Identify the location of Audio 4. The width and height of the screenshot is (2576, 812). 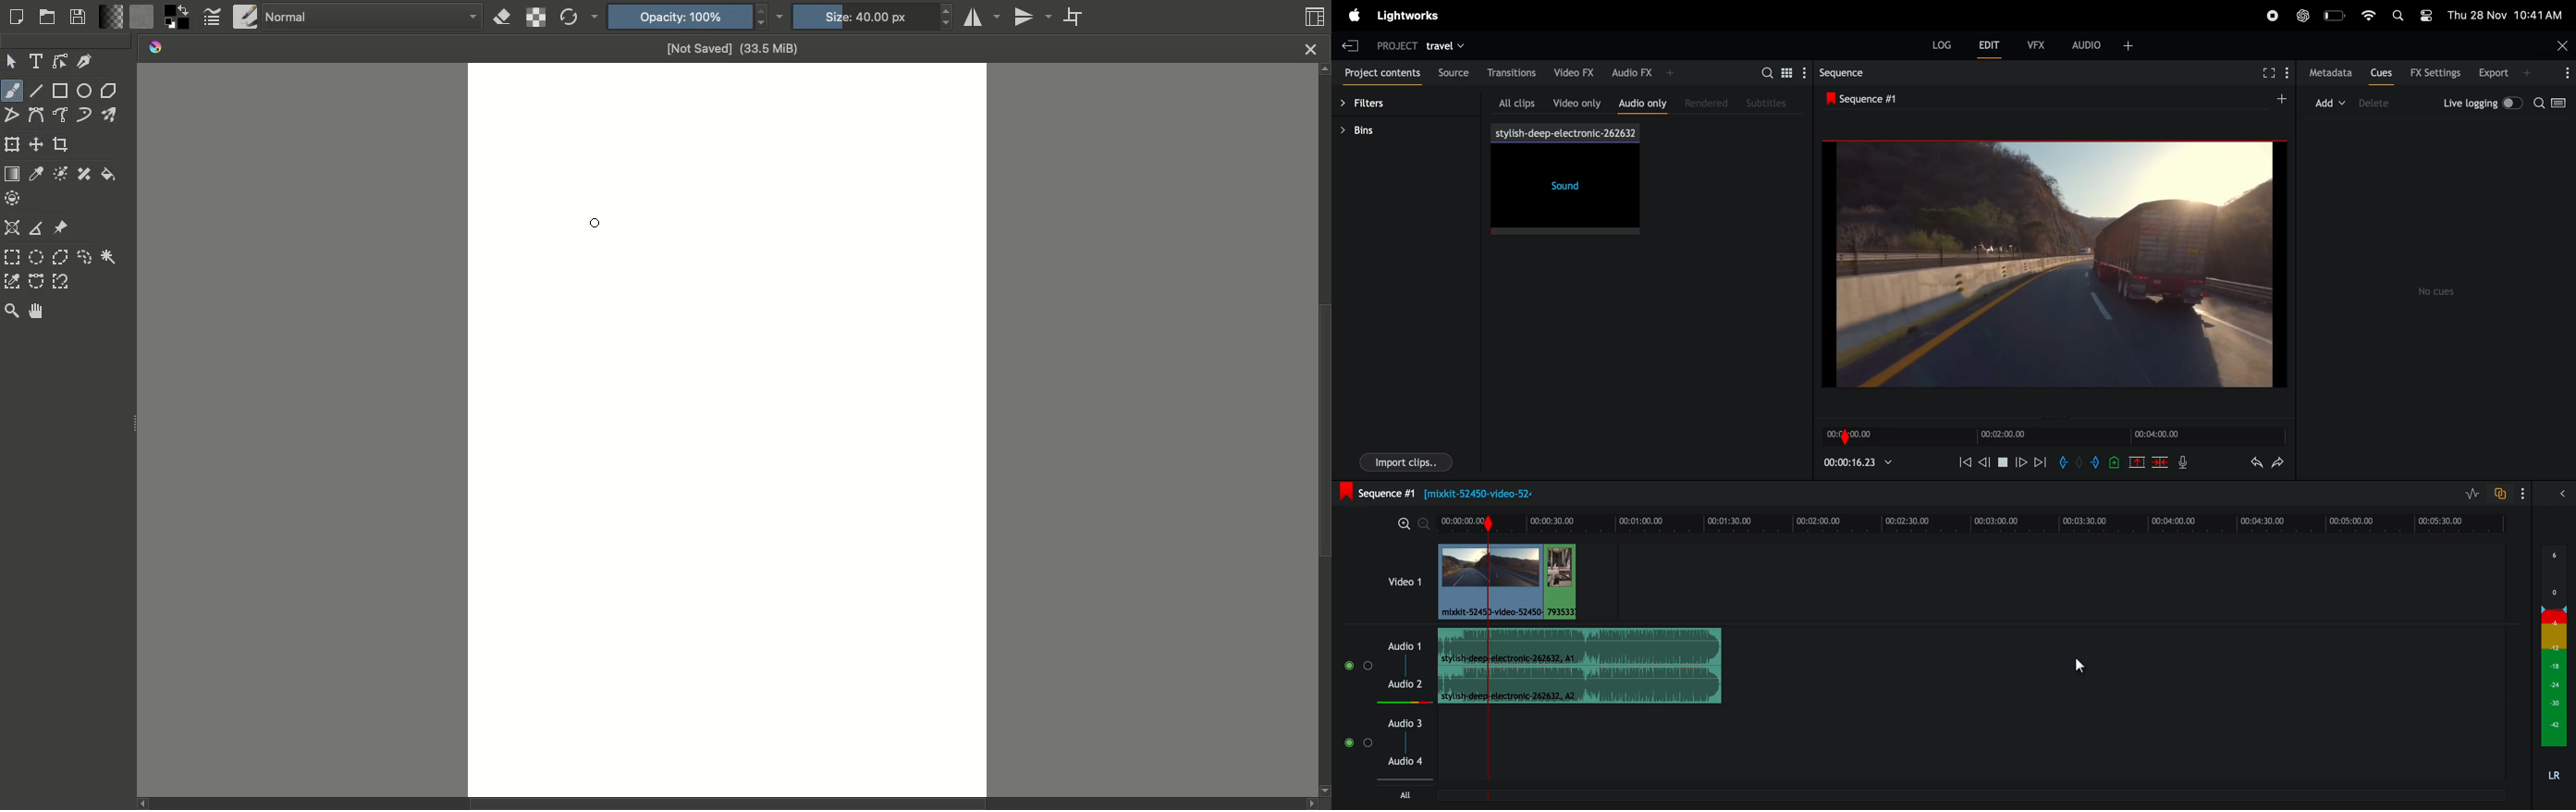
(1409, 760).